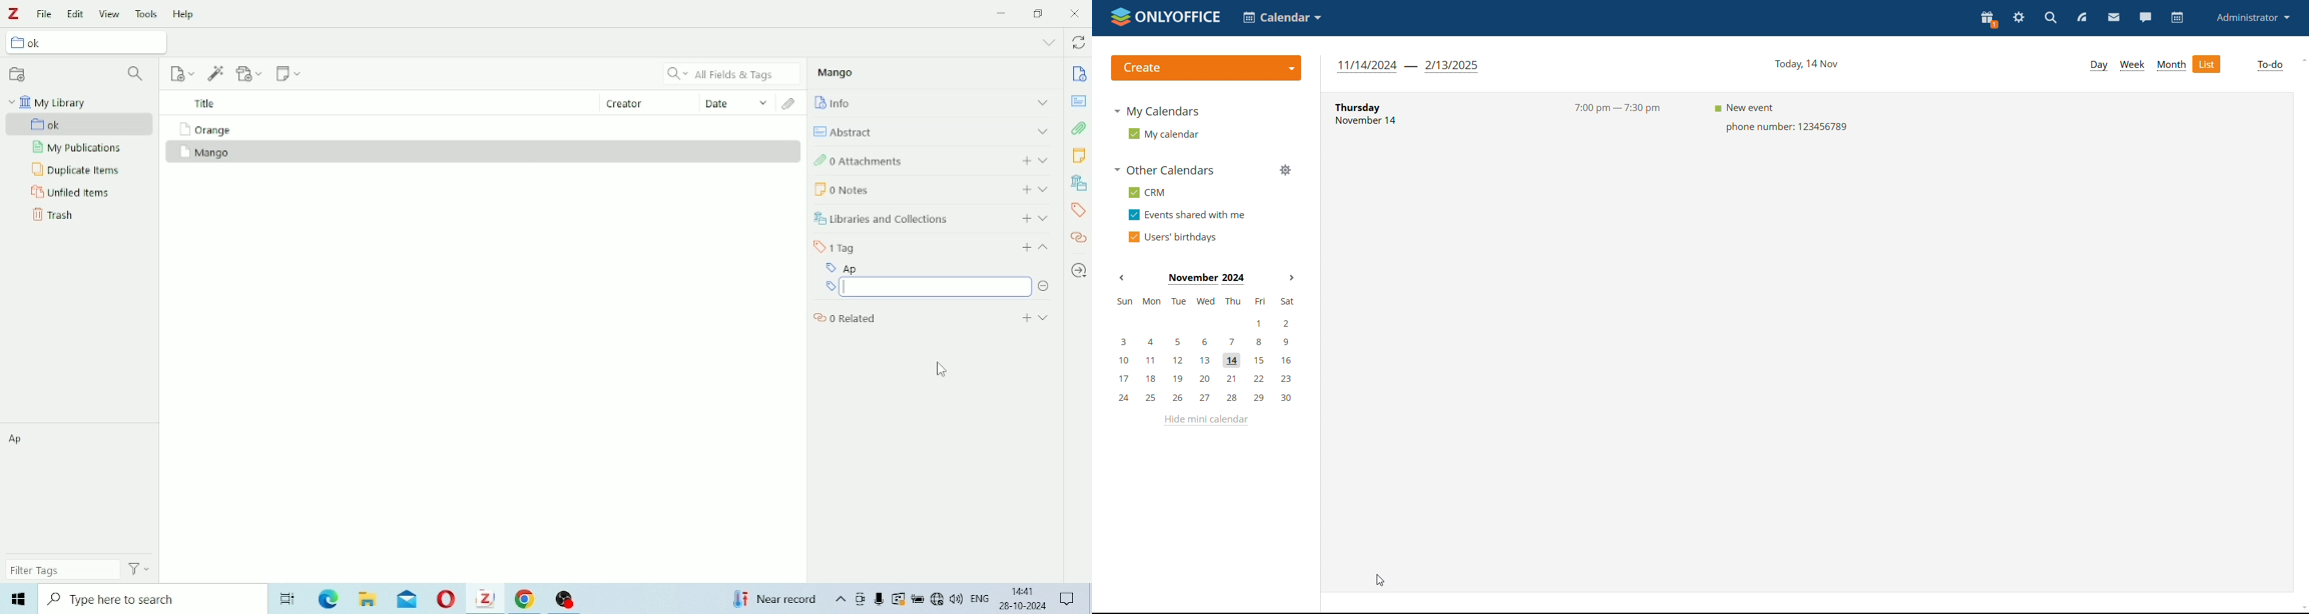 The height and width of the screenshot is (616, 2324). Describe the element at coordinates (1079, 128) in the screenshot. I see `Attachments` at that location.